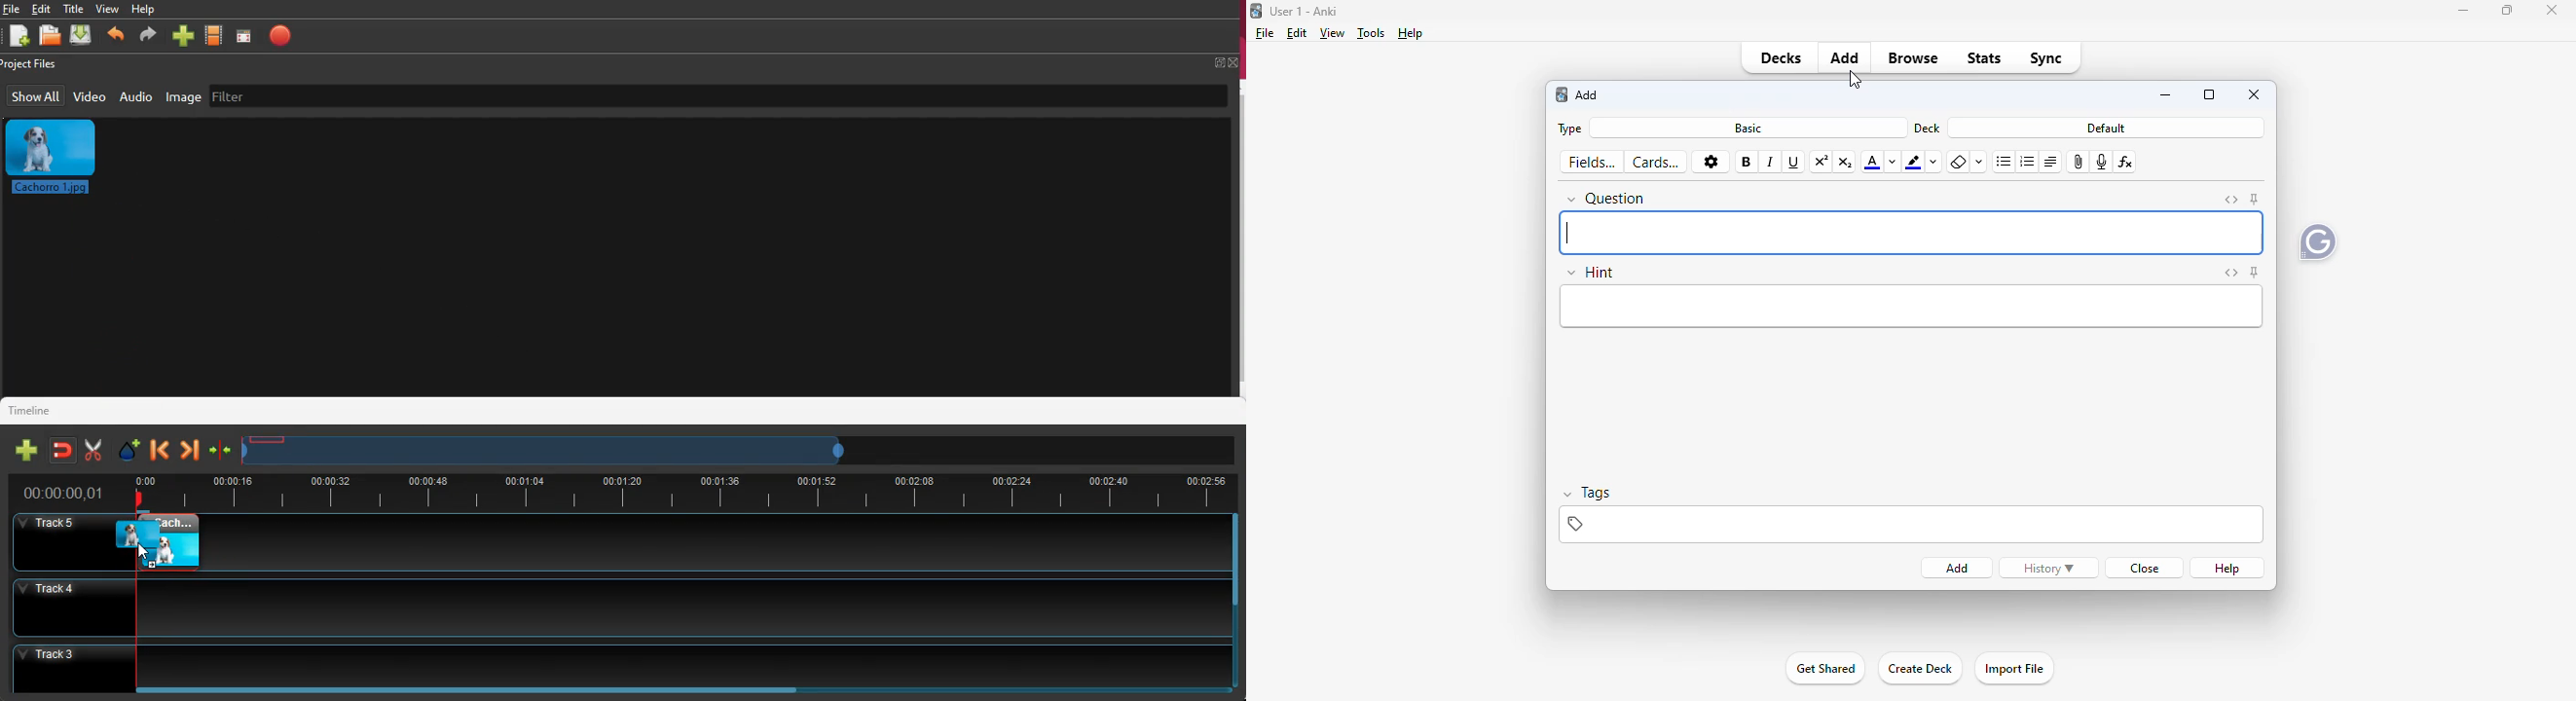  I want to click on toggle HTML editor, so click(2232, 273).